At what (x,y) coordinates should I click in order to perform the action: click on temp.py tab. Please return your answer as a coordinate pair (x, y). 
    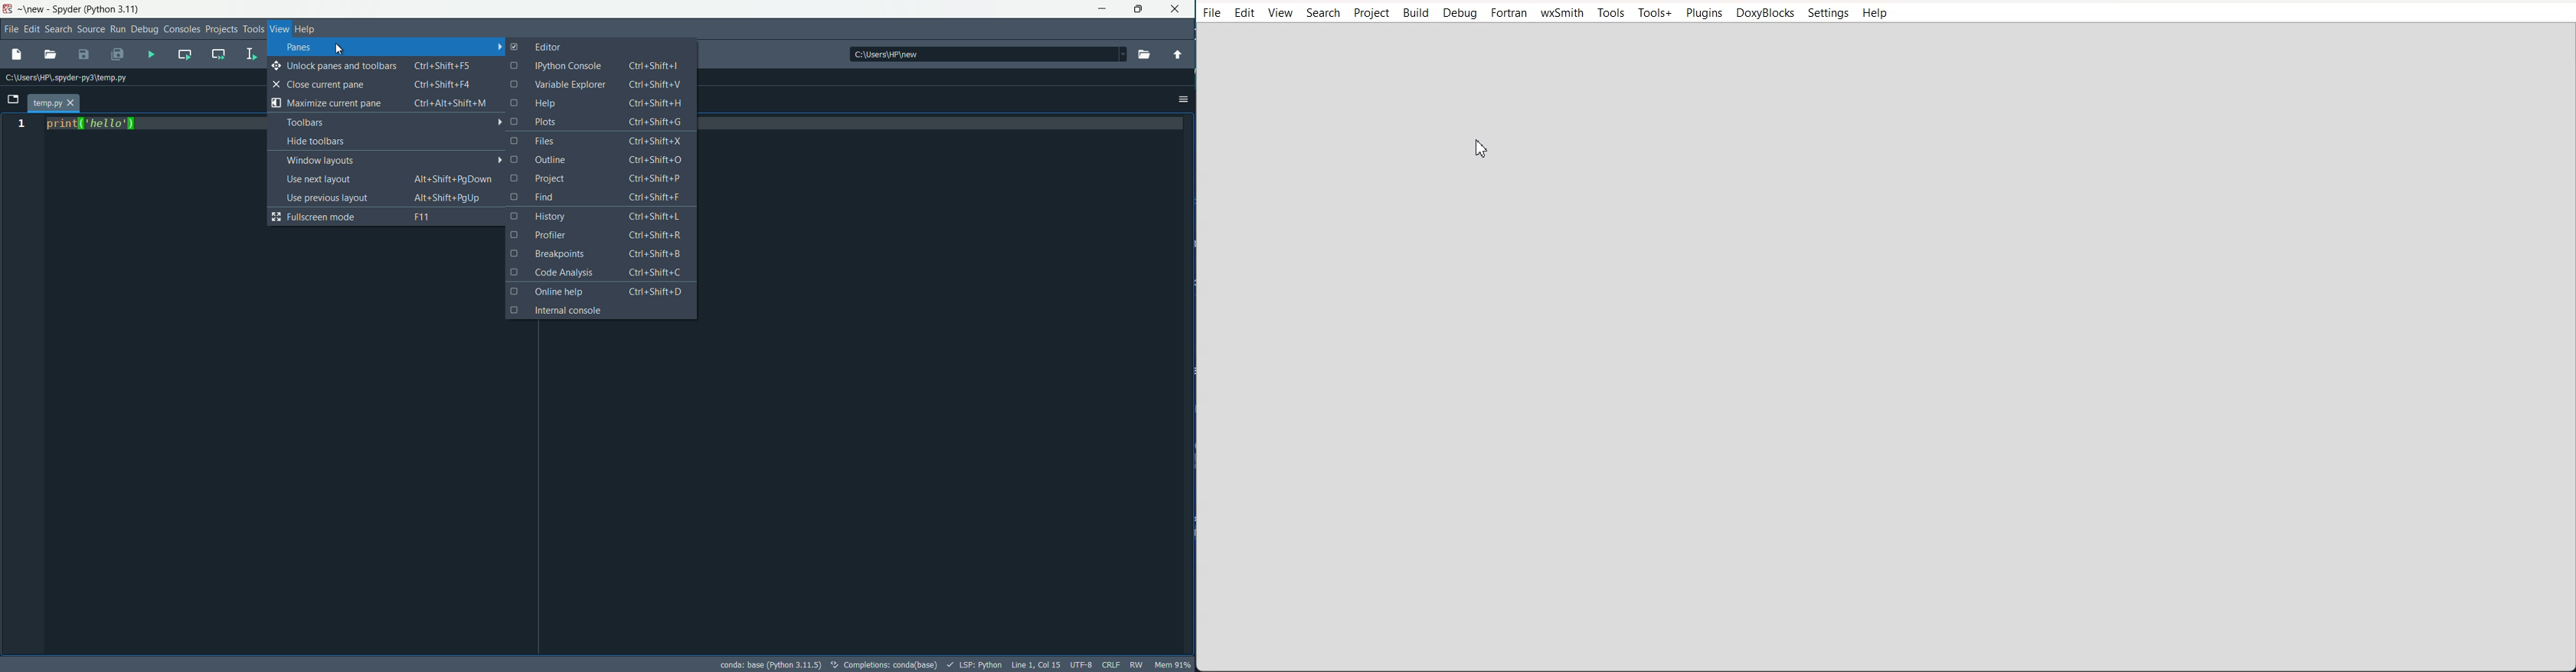
    Looking at the image, I should click on (52, 103).